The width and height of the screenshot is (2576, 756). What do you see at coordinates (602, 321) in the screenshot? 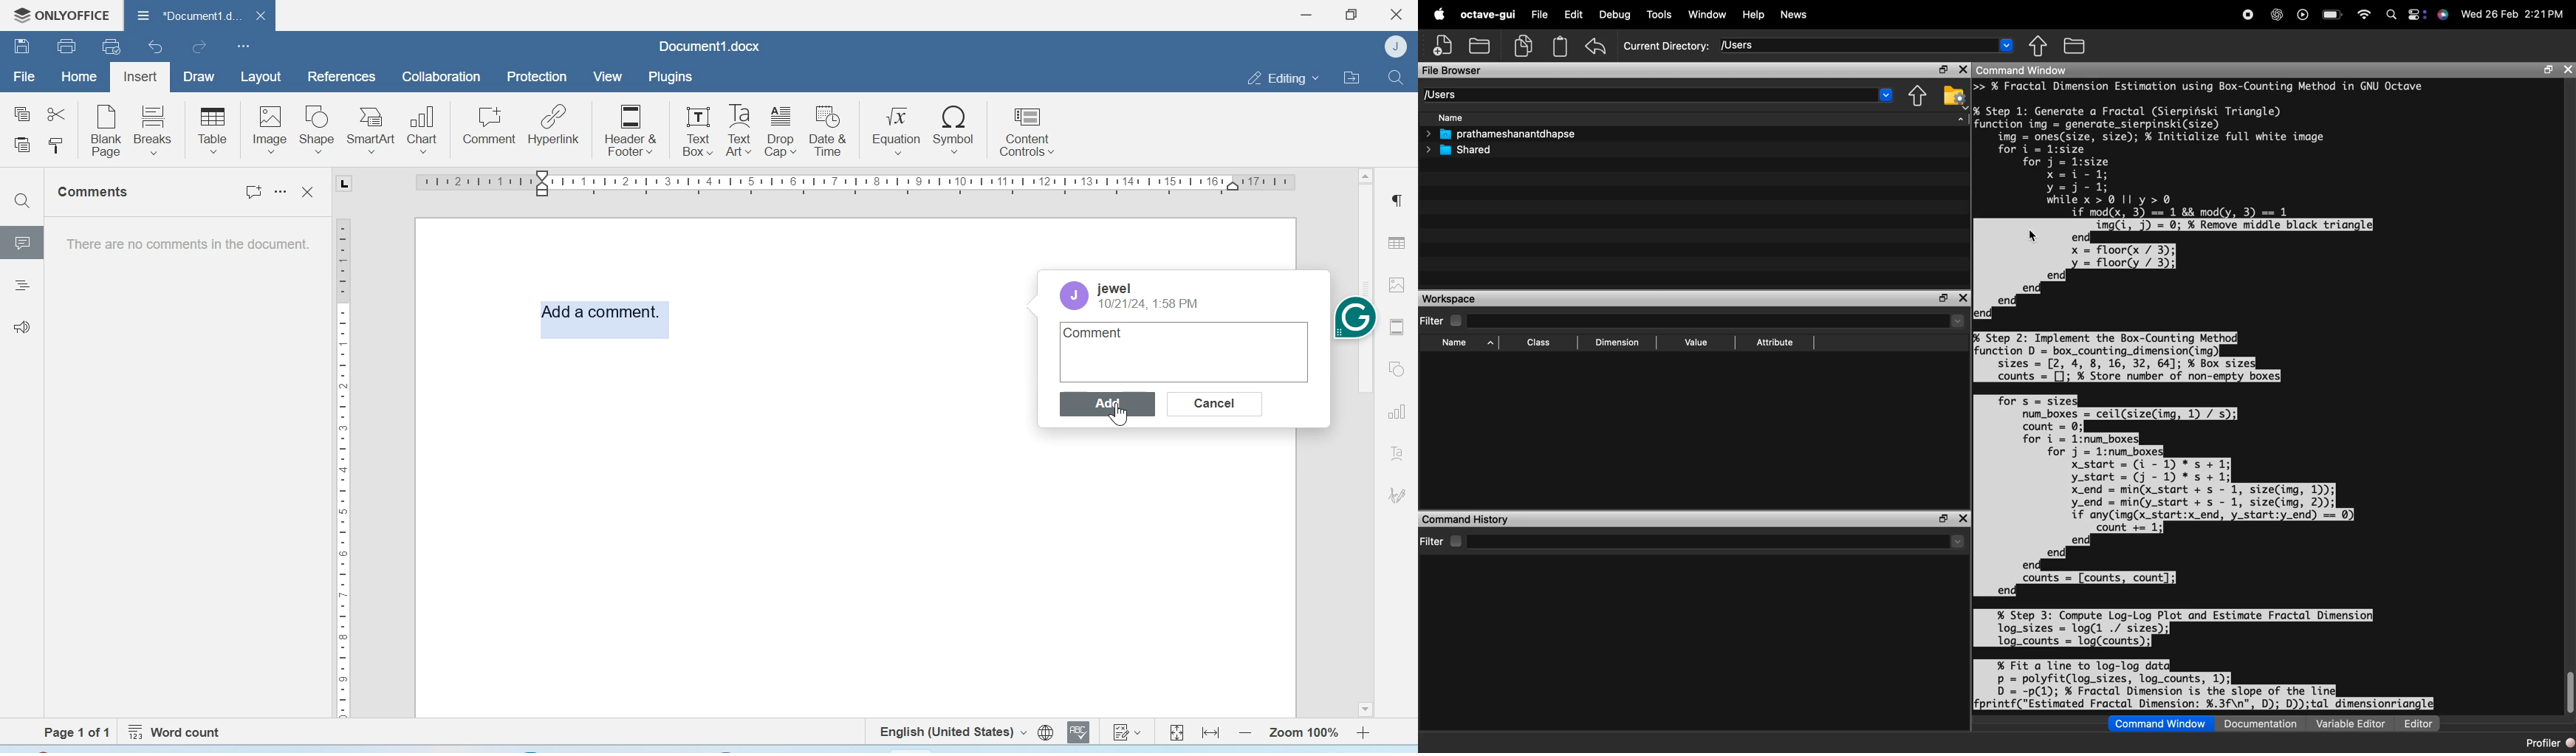
I see `Add a comment` at bounding box center [602, 321].